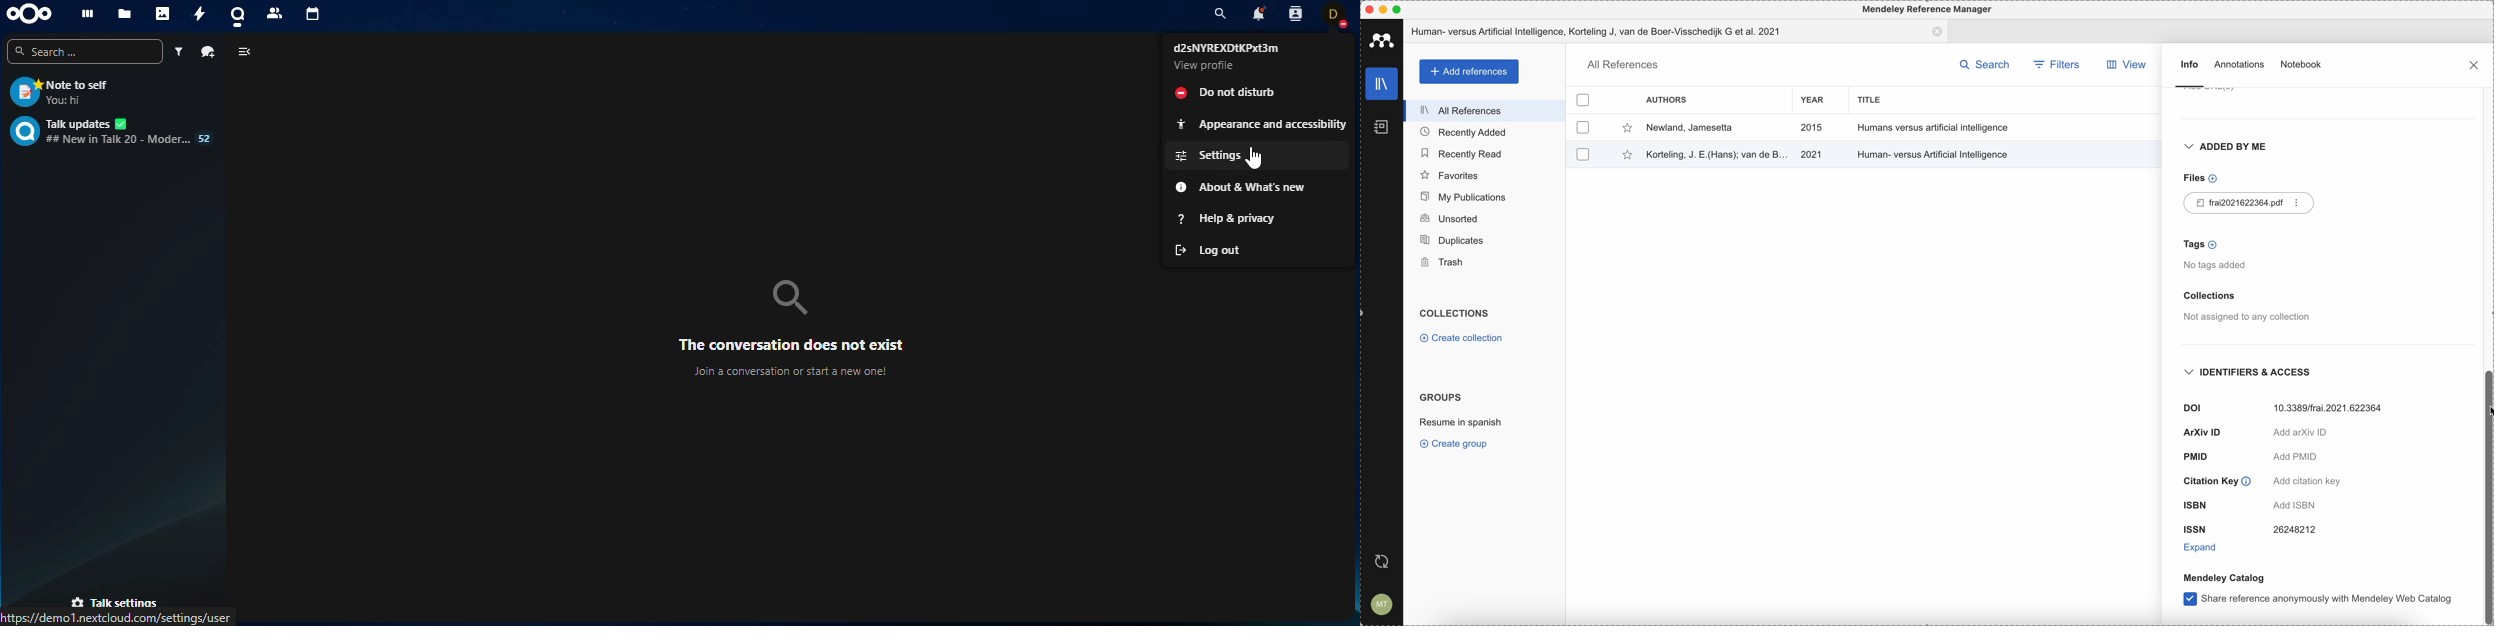  I want to click on view, so click(2131, 65).